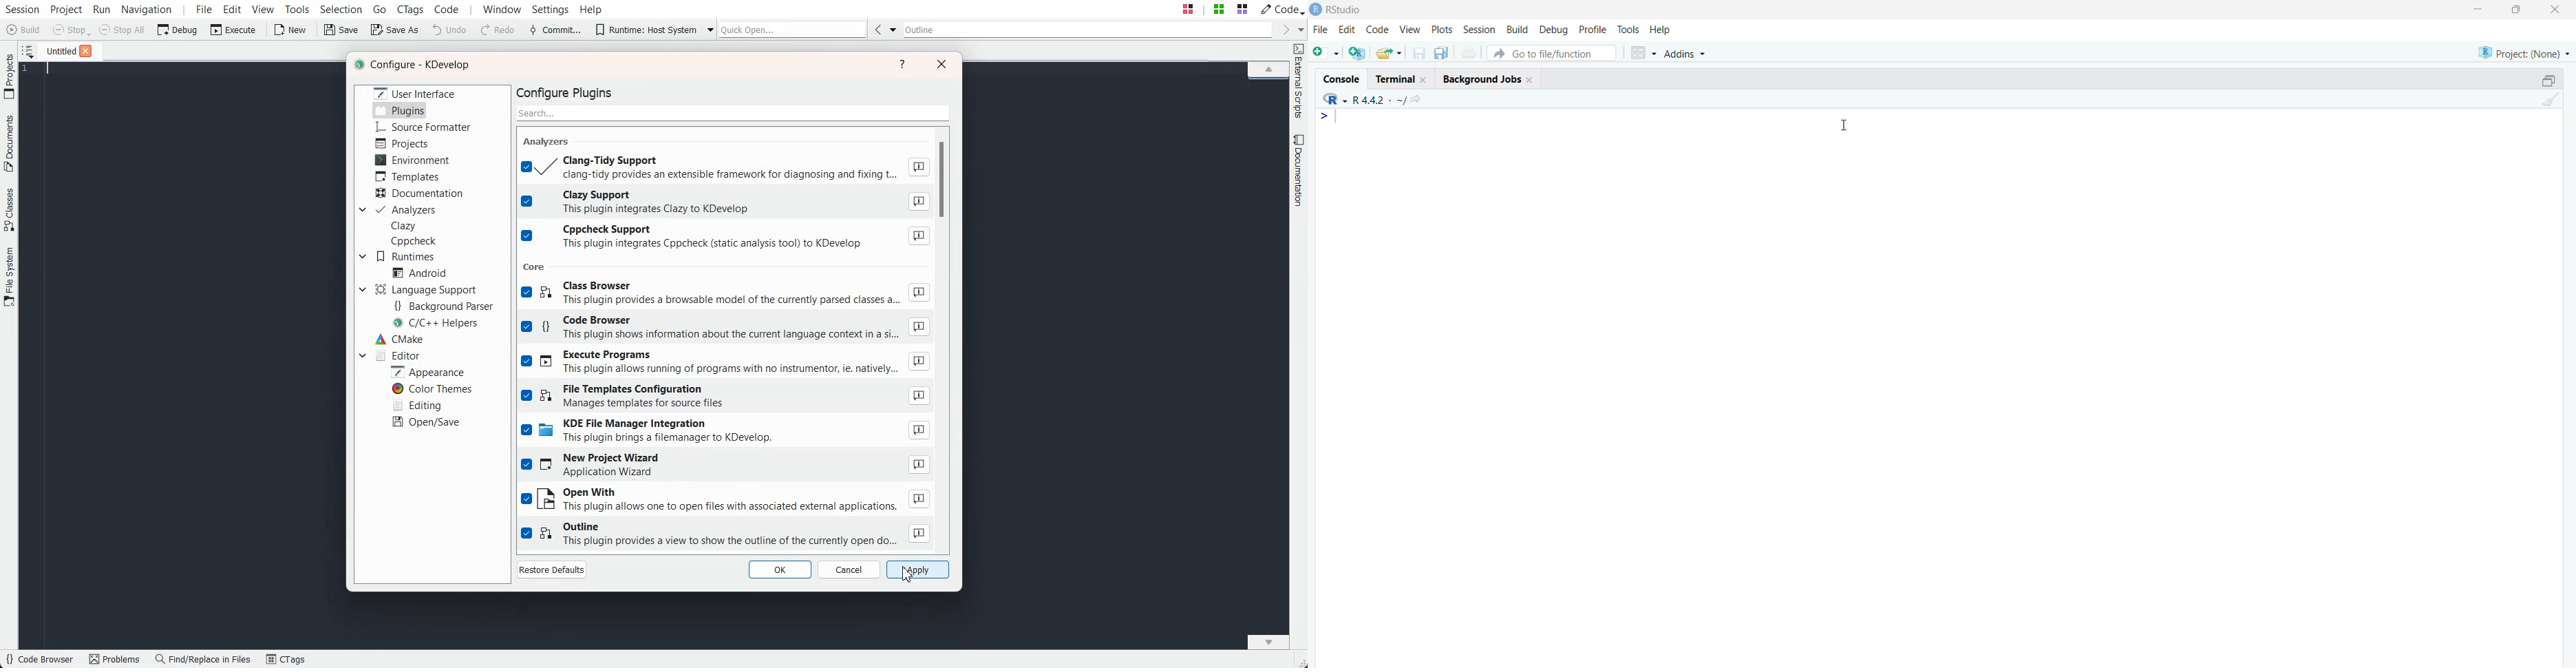  I want to click on Save As, so click(394, 29).